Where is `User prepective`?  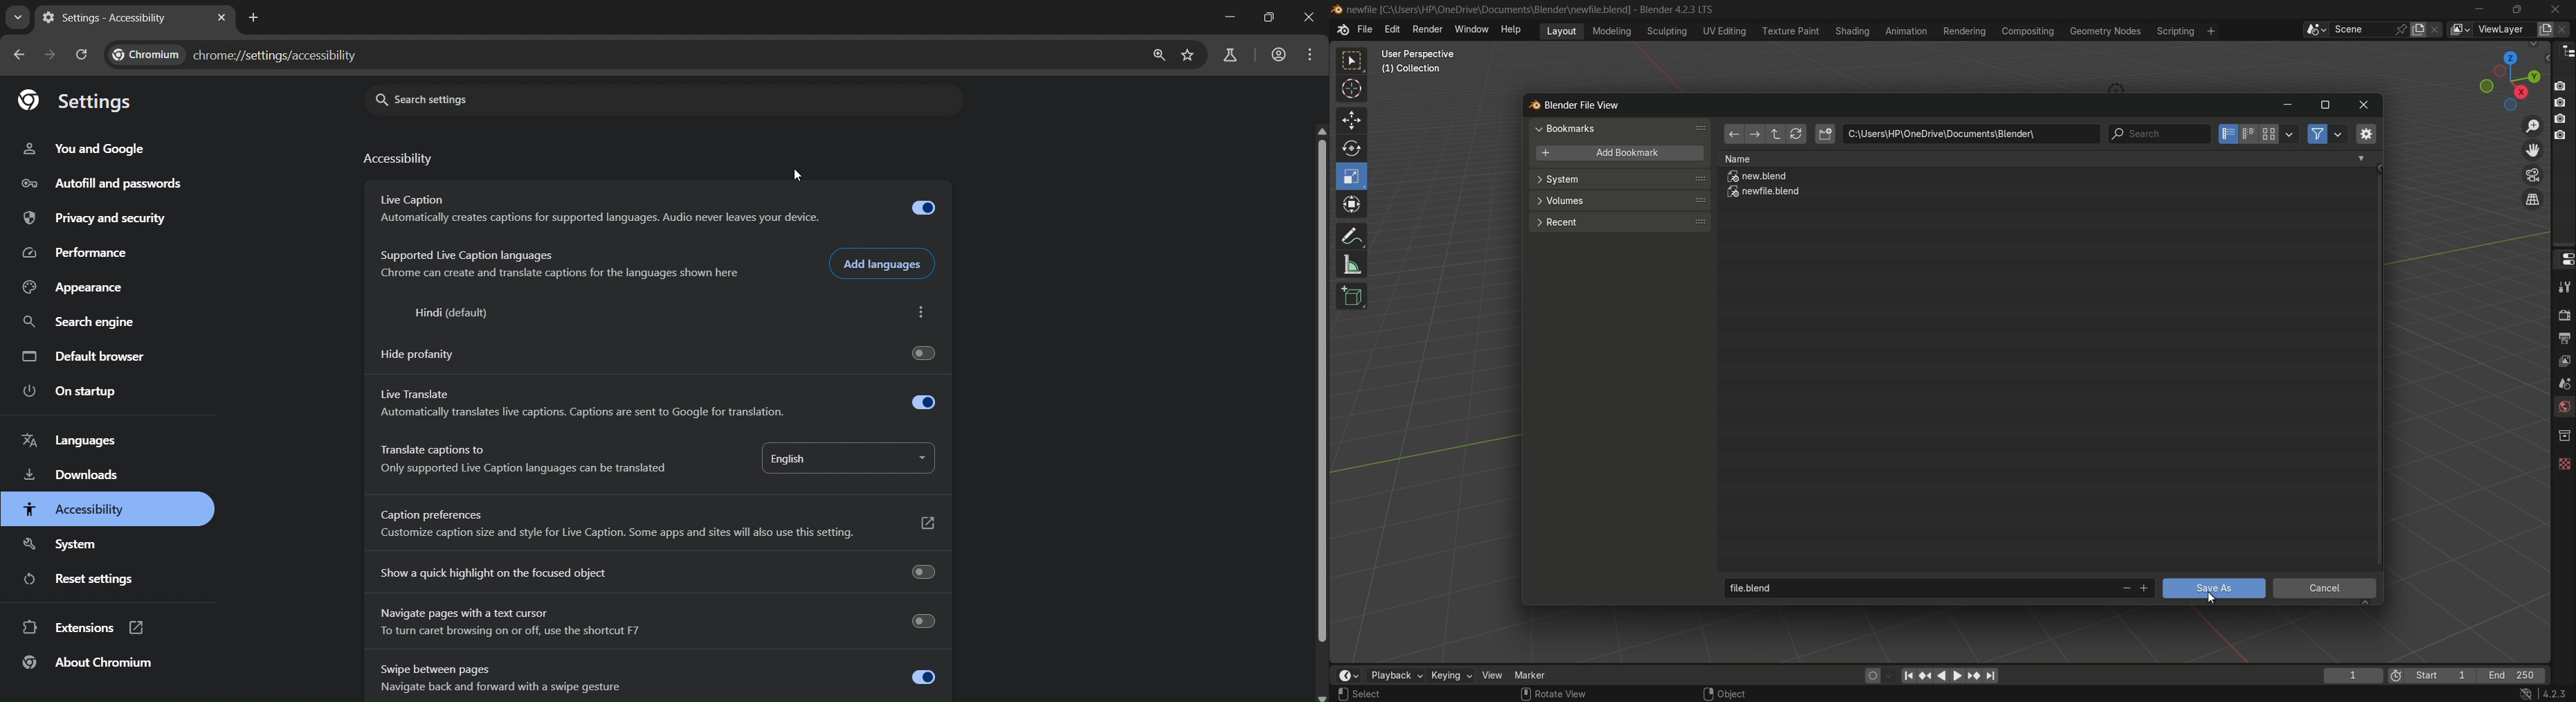 User prepective is located at coordinates (1424, 54).